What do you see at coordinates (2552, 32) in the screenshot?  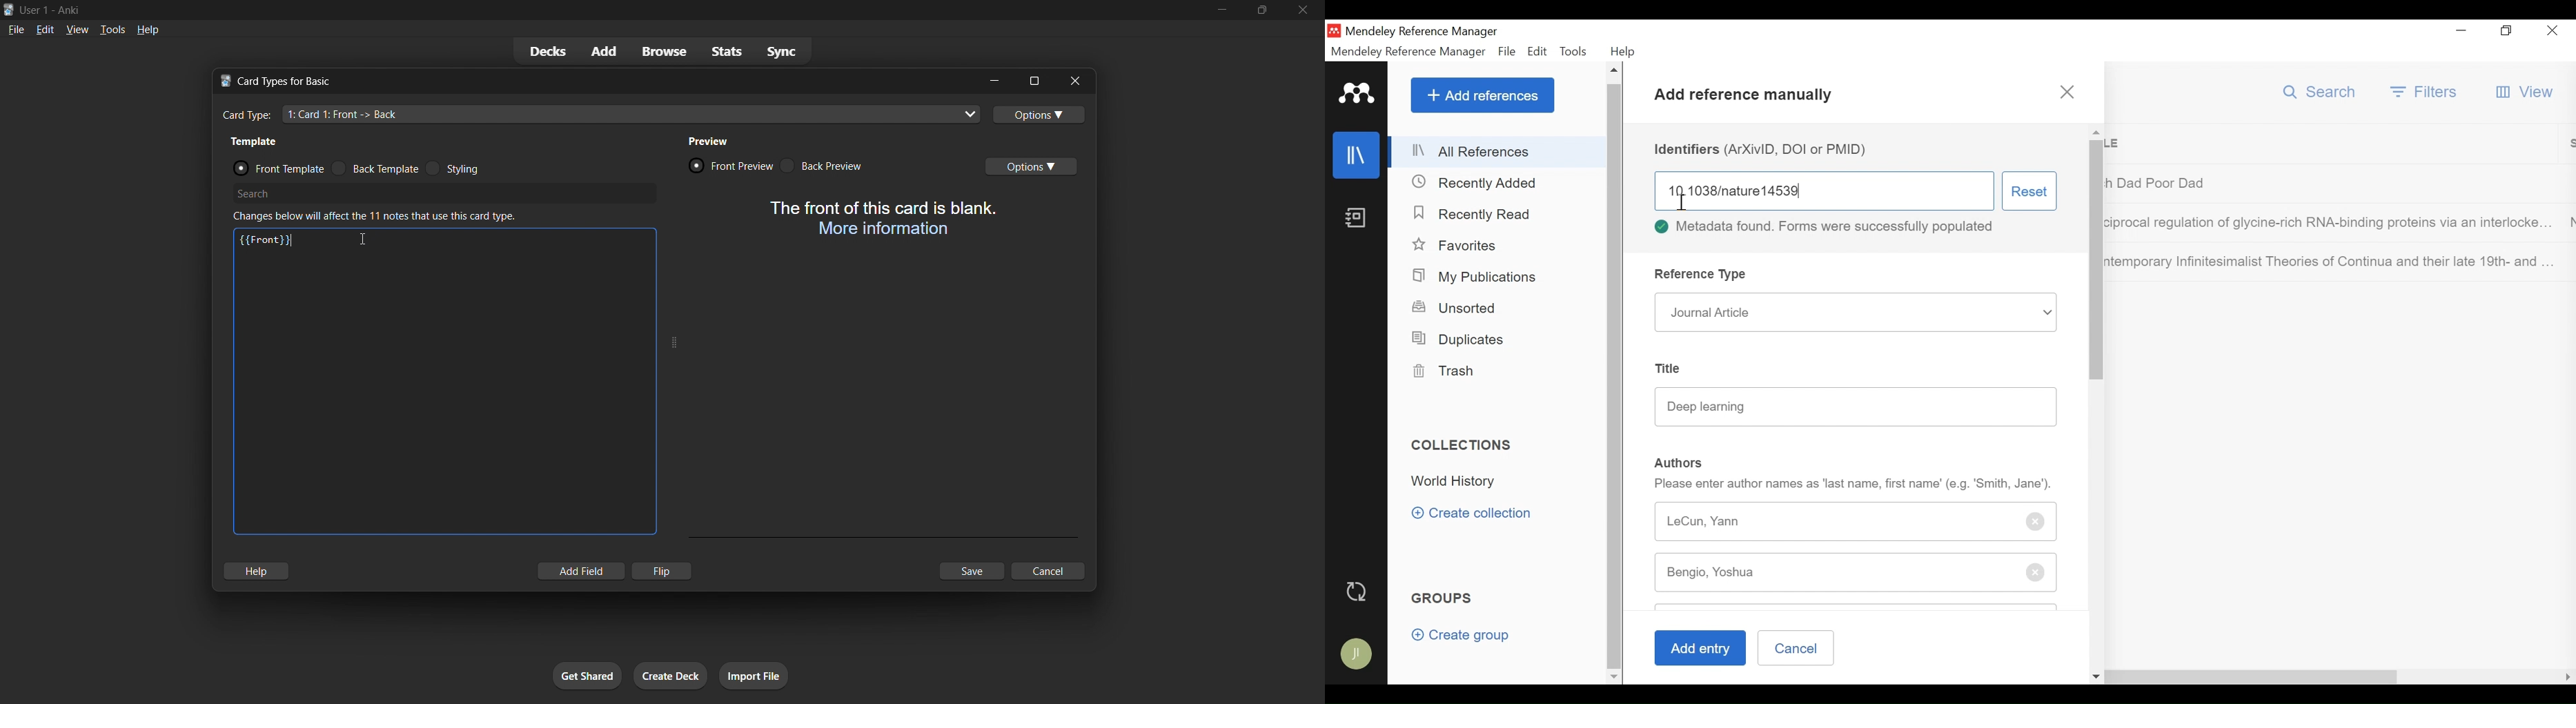 I see `Close` at bounding box center [2552, 32].